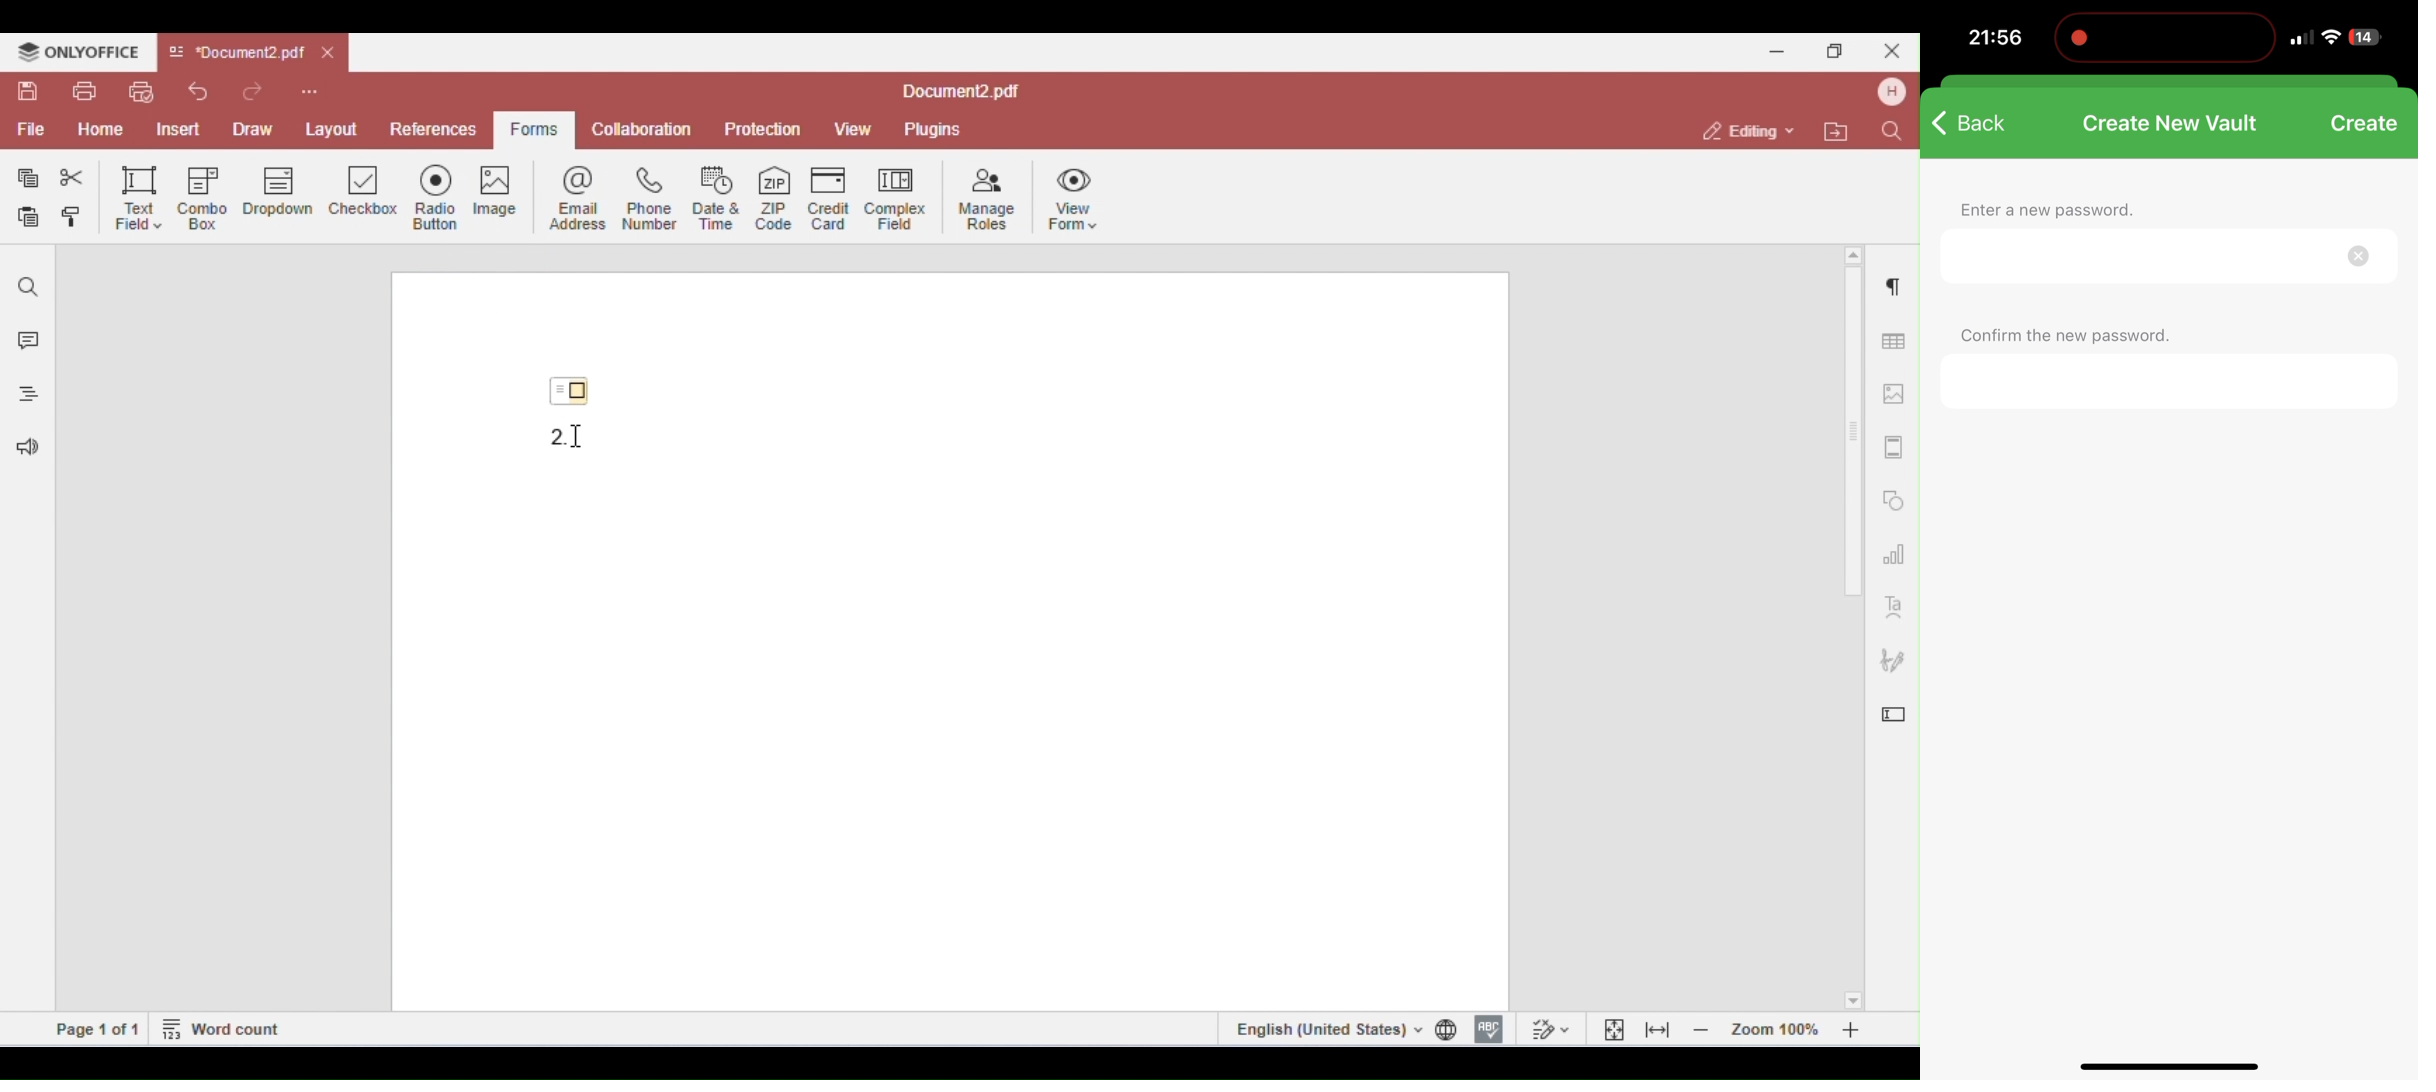 The image size is (2436, 1092). Describe the element at coordinates (2301, 38) in the screenshot. I see `signal` at that location.